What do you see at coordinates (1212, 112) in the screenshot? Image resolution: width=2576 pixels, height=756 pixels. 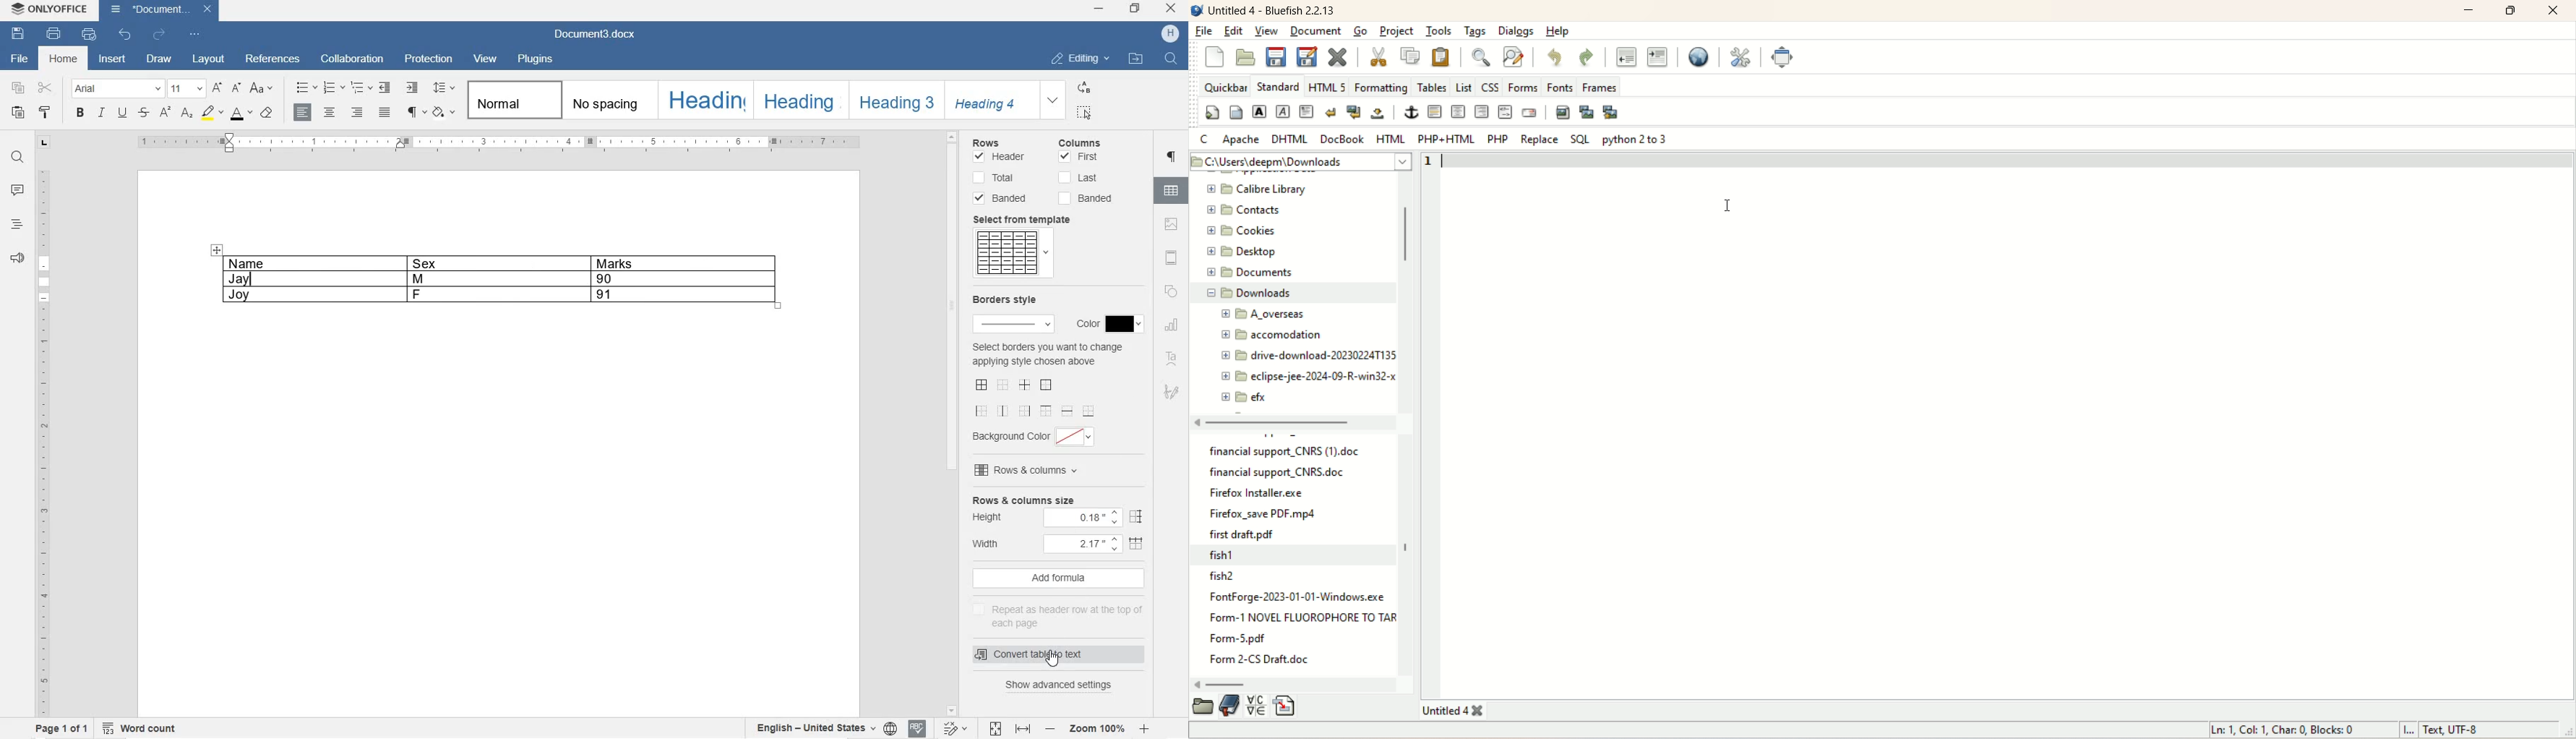 I see `quick start` at bounding box center [1212, 112].